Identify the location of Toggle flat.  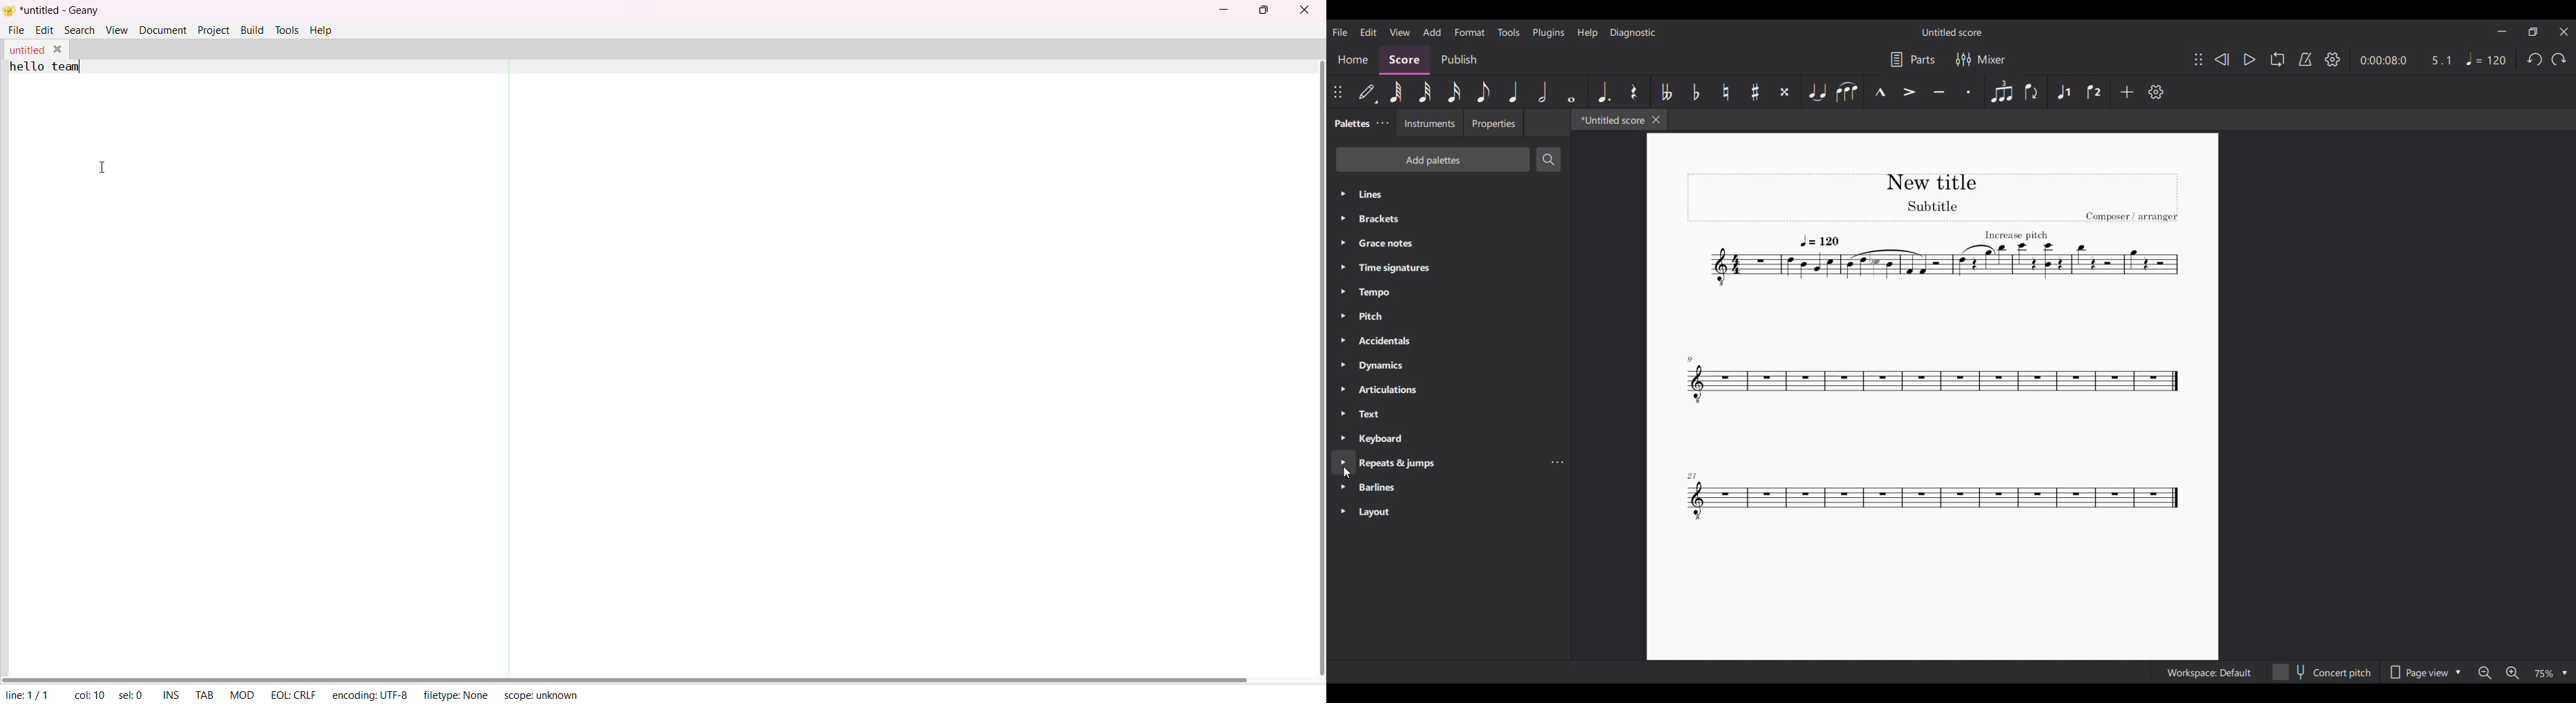
(1696, 92).